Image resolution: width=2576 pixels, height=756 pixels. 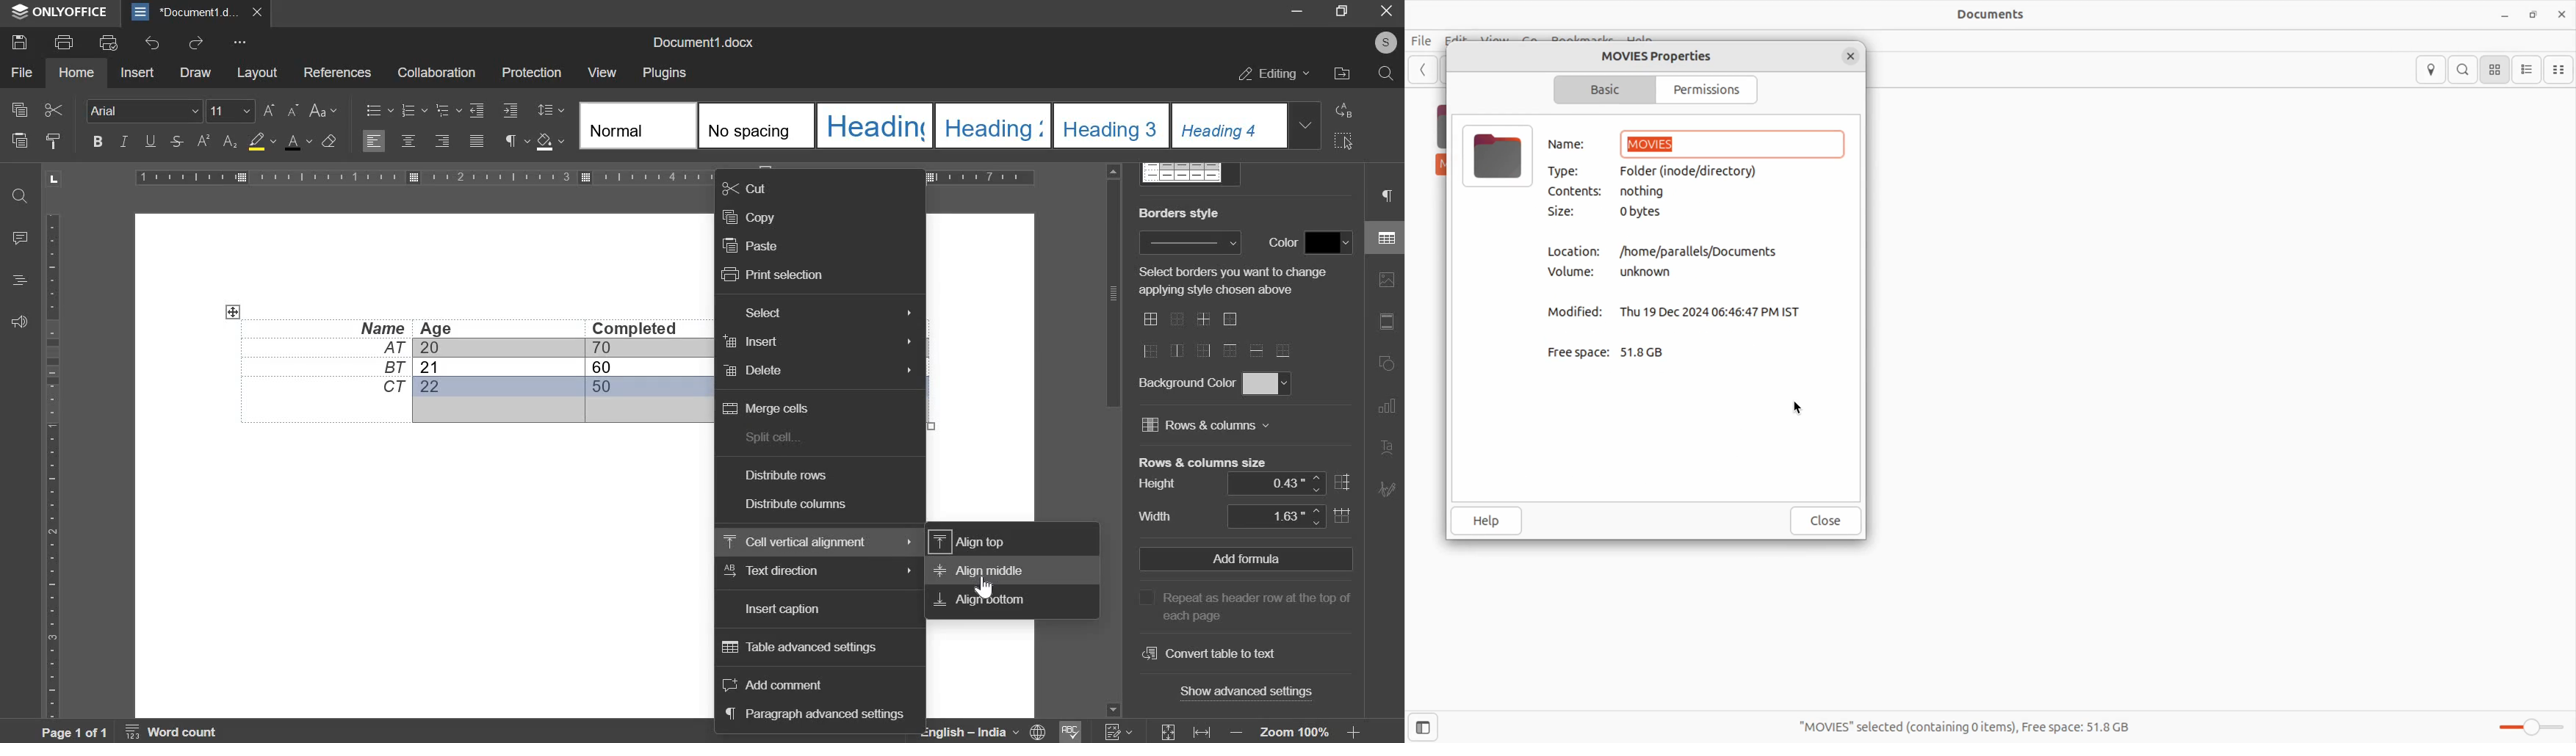 What do you see at coordinates (21, 235) in the screenshot?
I see `comment` at bounding box center [21, 235].